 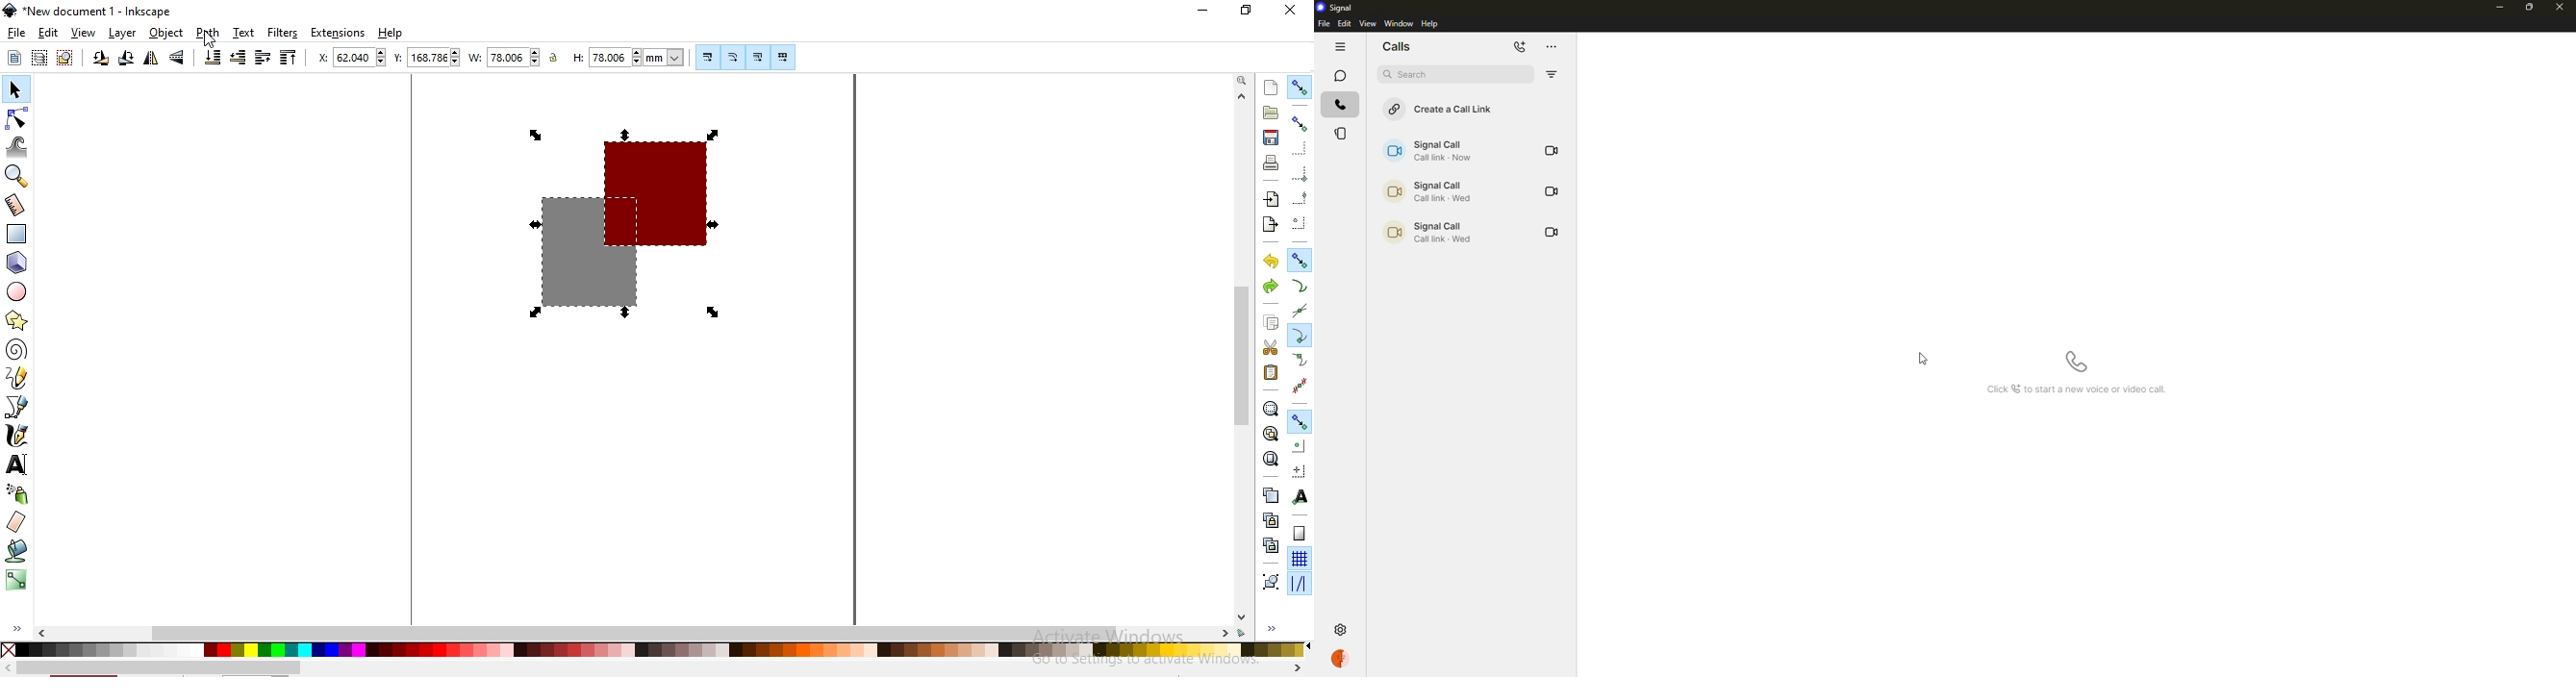 I want to click on help, so click(x=1432, y=23).